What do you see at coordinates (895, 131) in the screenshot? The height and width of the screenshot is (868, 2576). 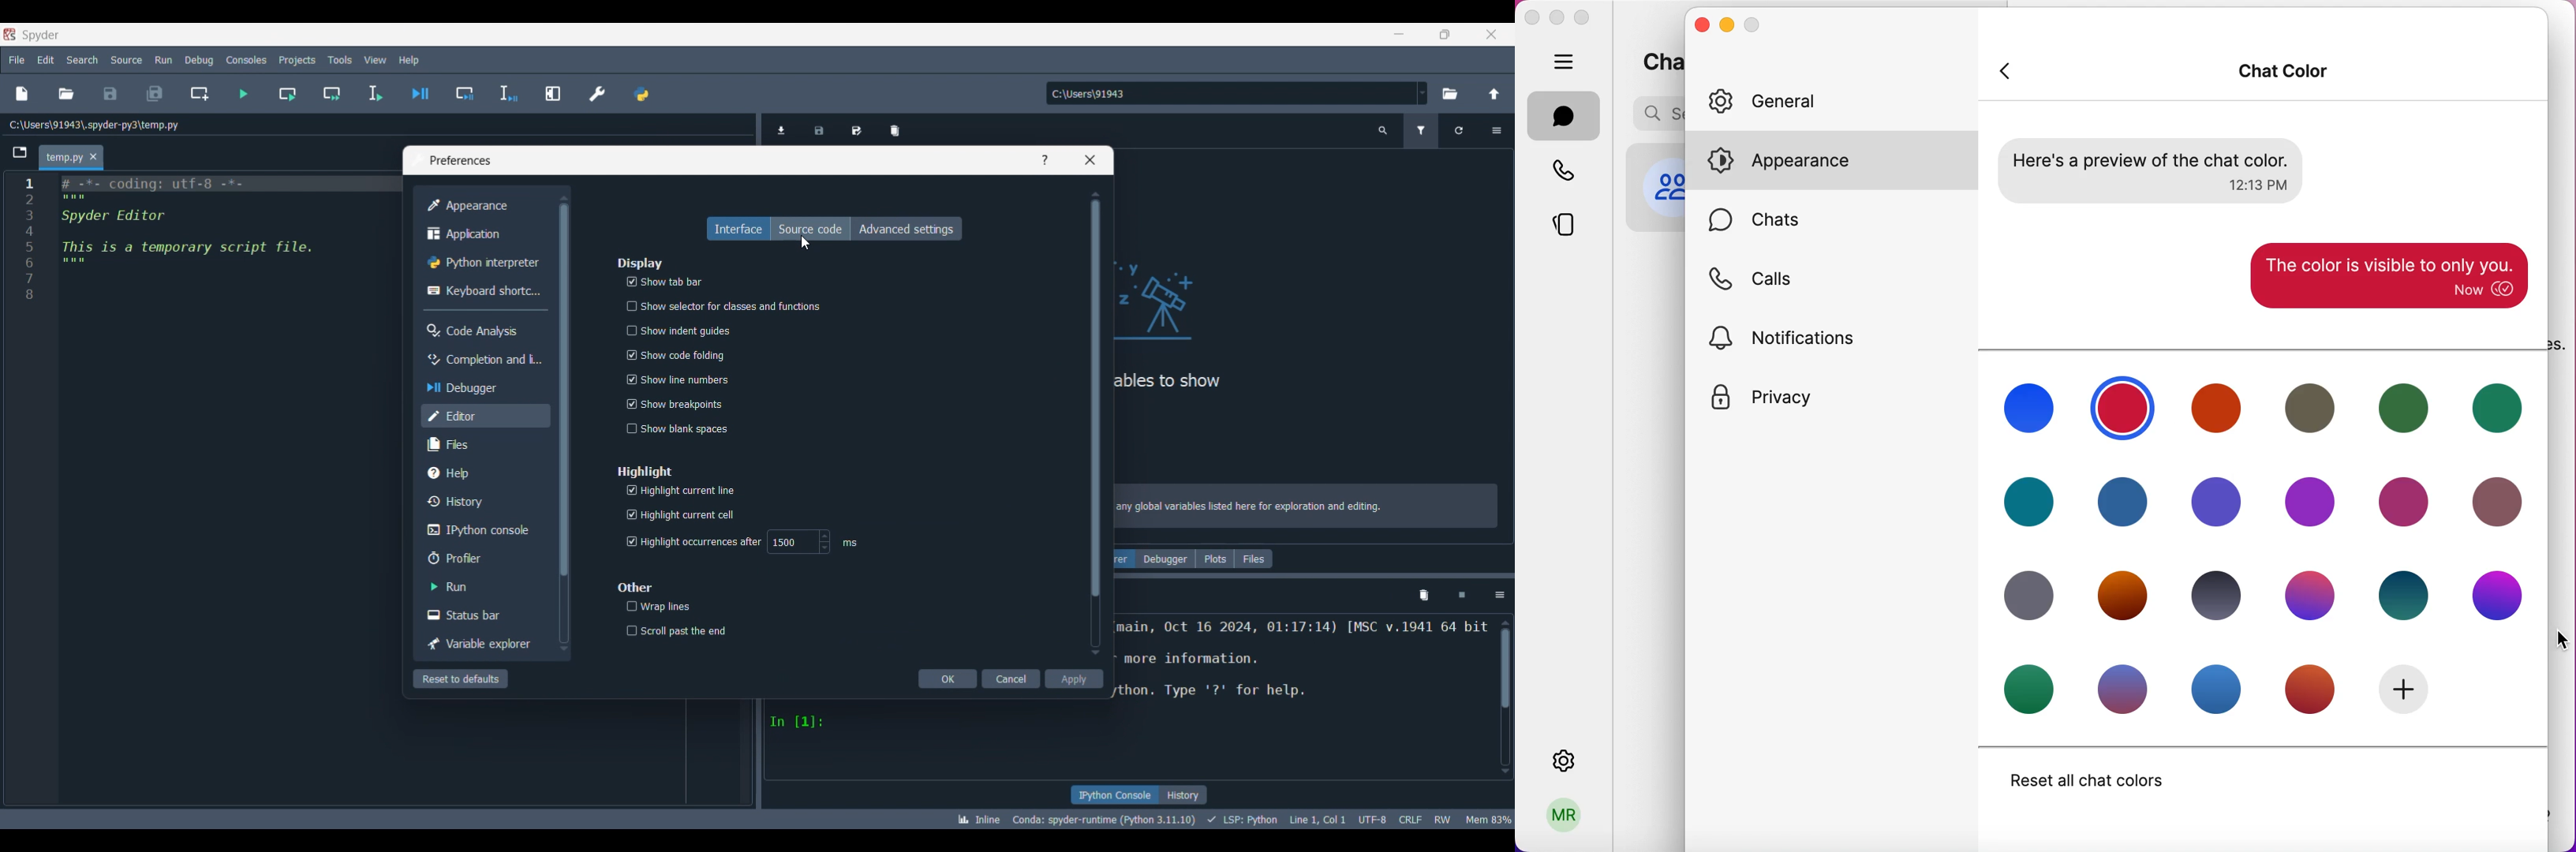 I see `Remove all variables` at bounding box center [895, 131].